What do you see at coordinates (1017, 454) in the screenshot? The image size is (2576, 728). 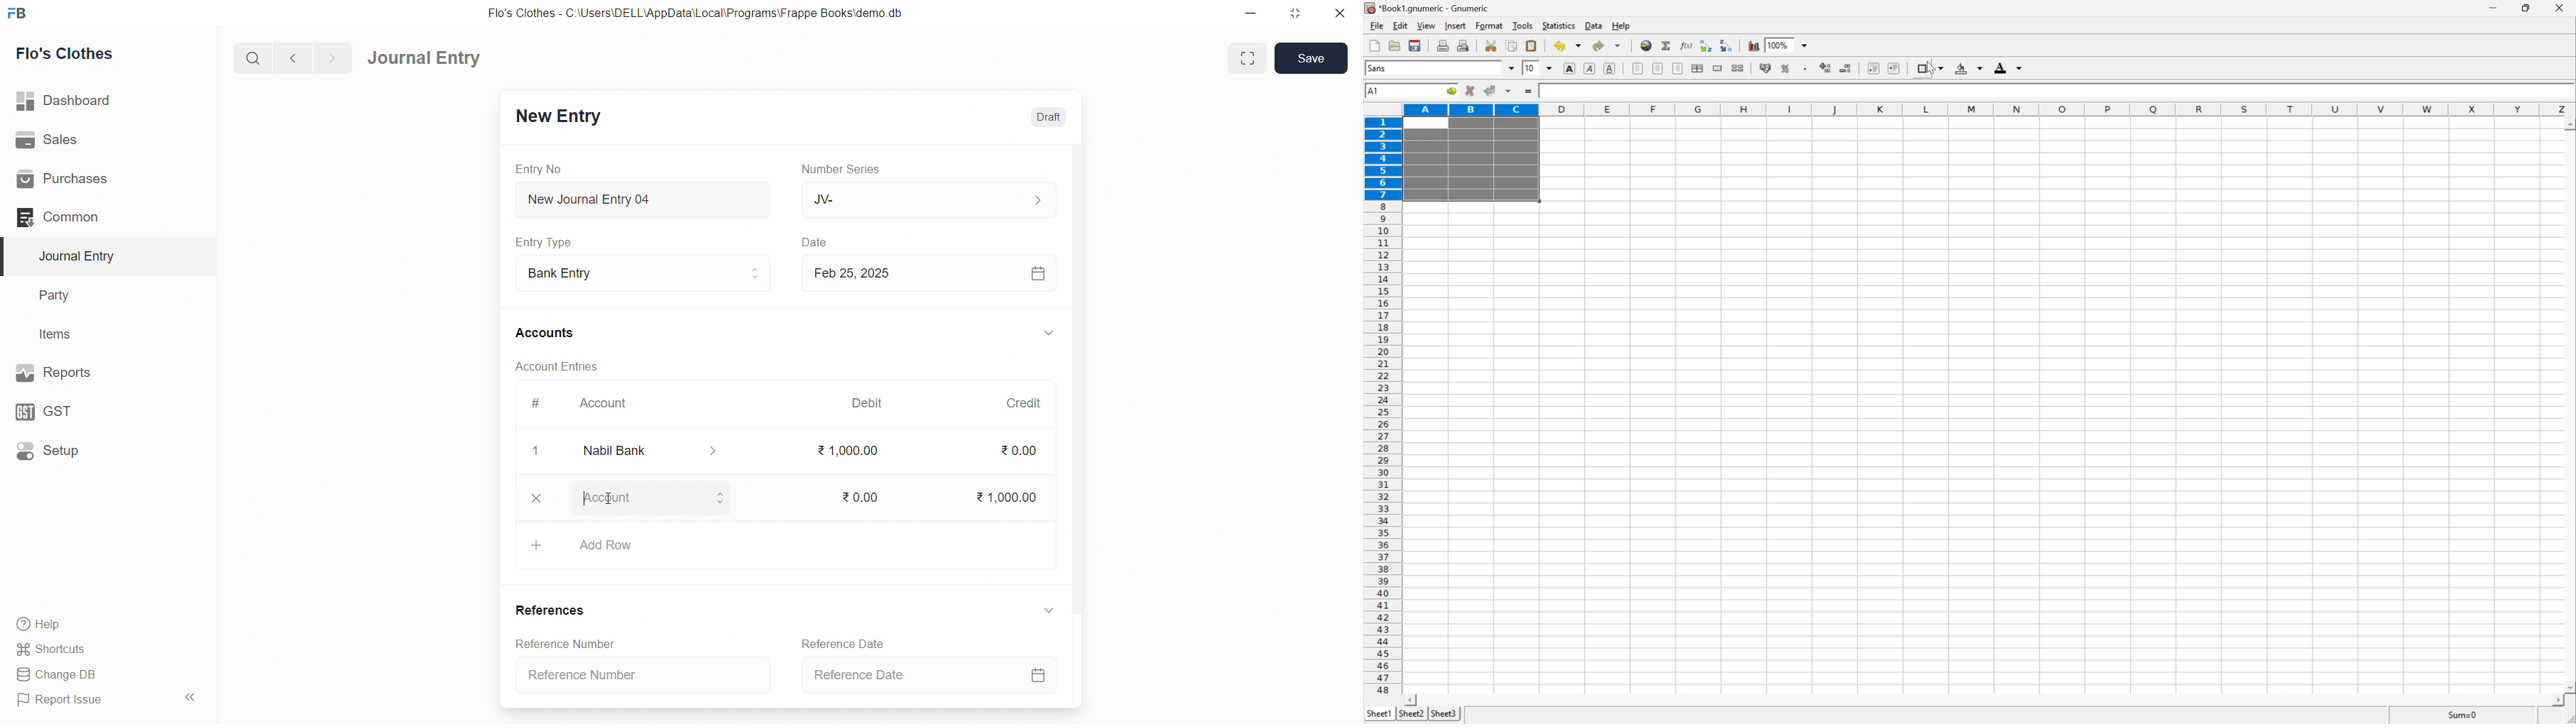 I see `₹ 0.00` at bounding box center [1017, 454].